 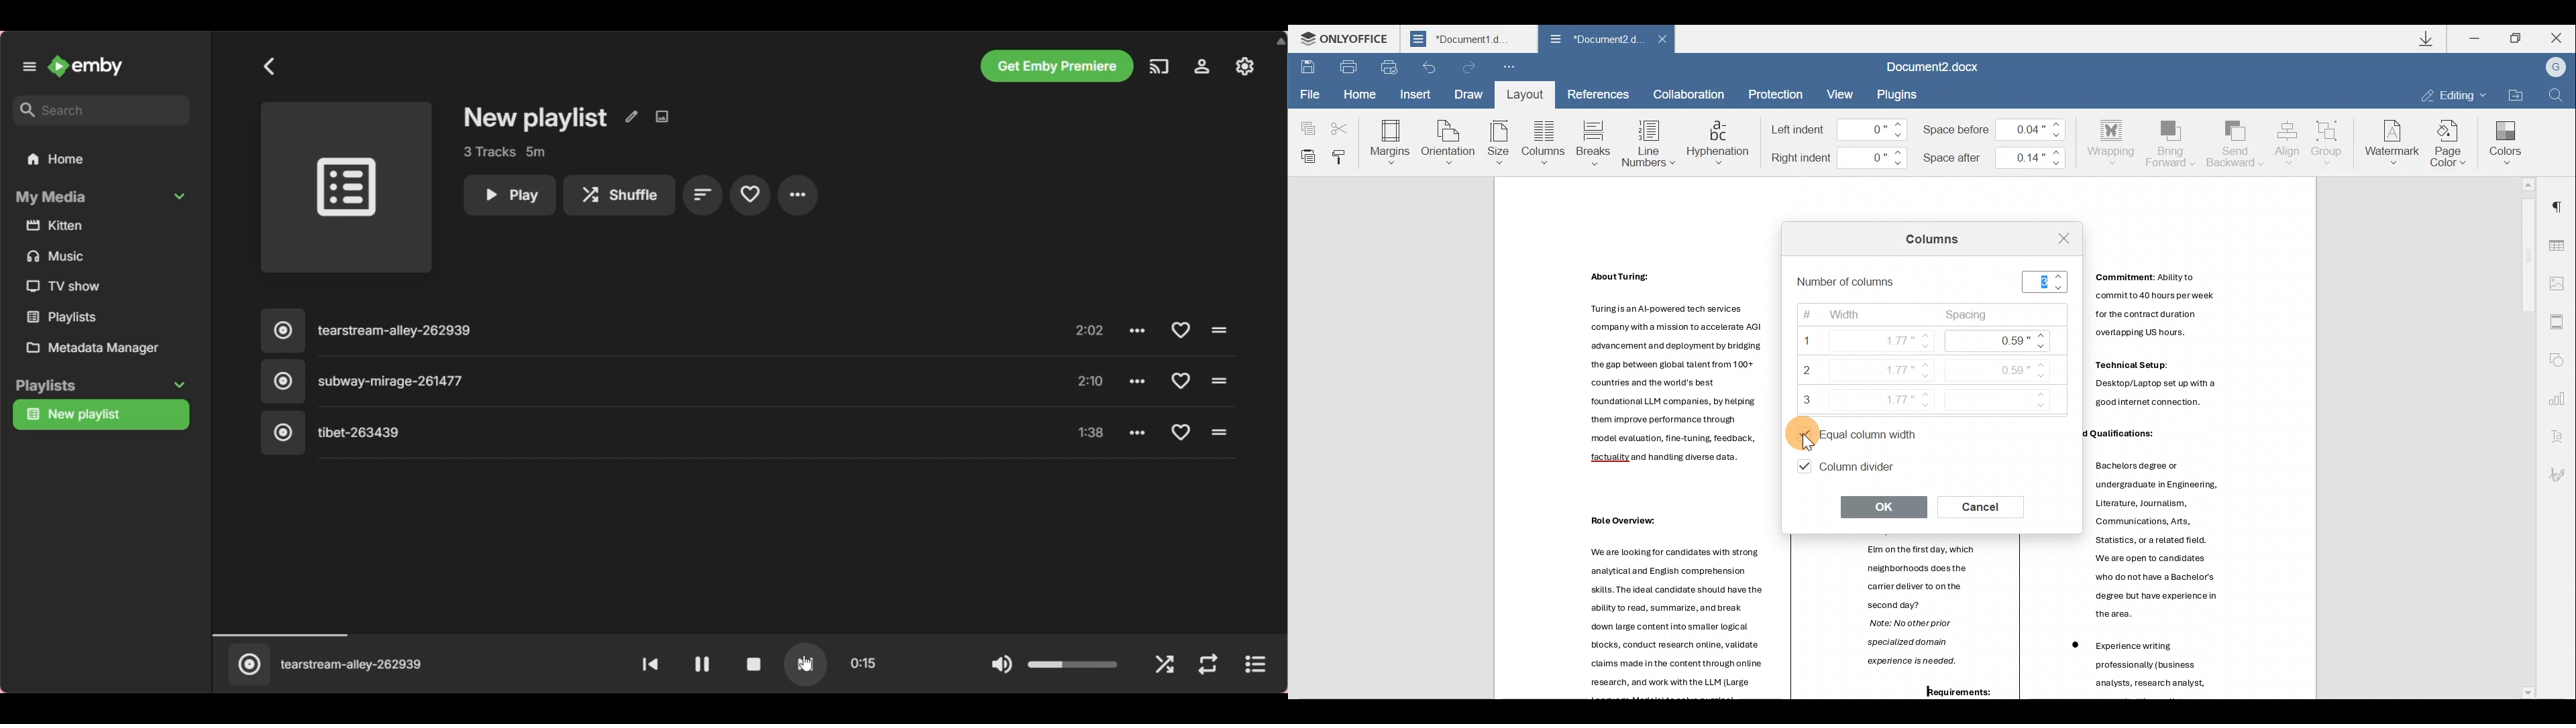 I want to click on Document2.d, so click(x=1468, y=42).